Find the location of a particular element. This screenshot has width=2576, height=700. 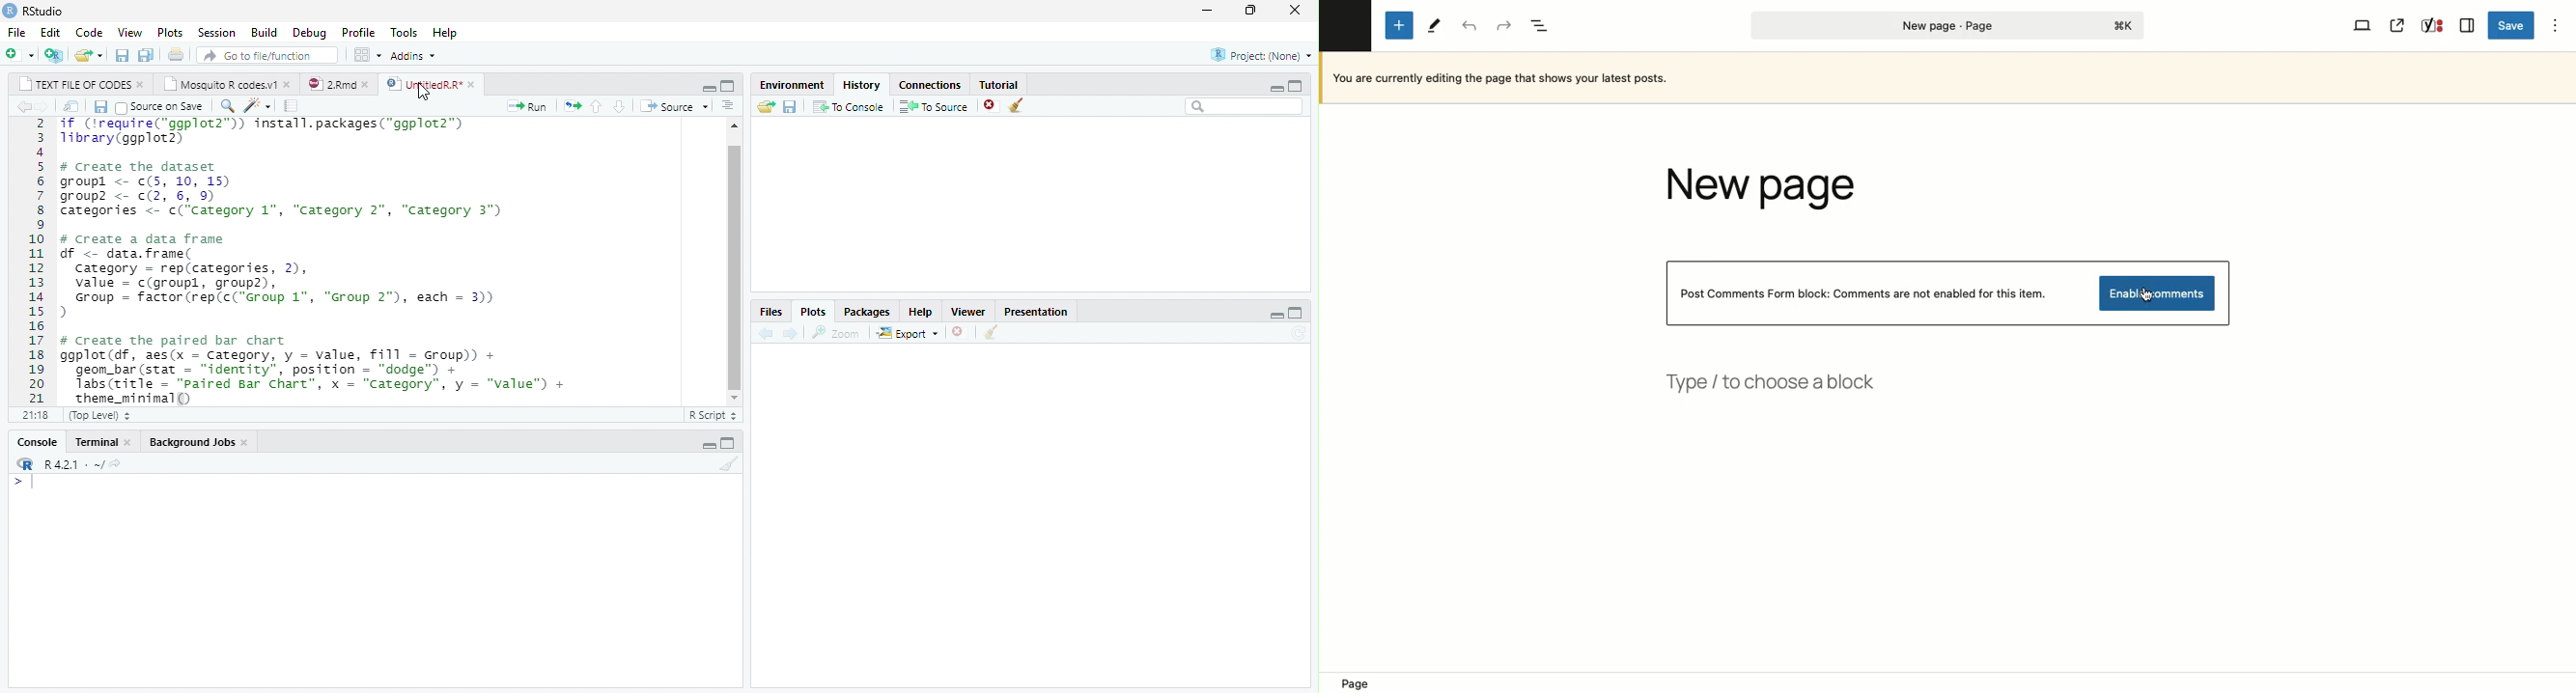

go back is located at coordinates (20, 106).